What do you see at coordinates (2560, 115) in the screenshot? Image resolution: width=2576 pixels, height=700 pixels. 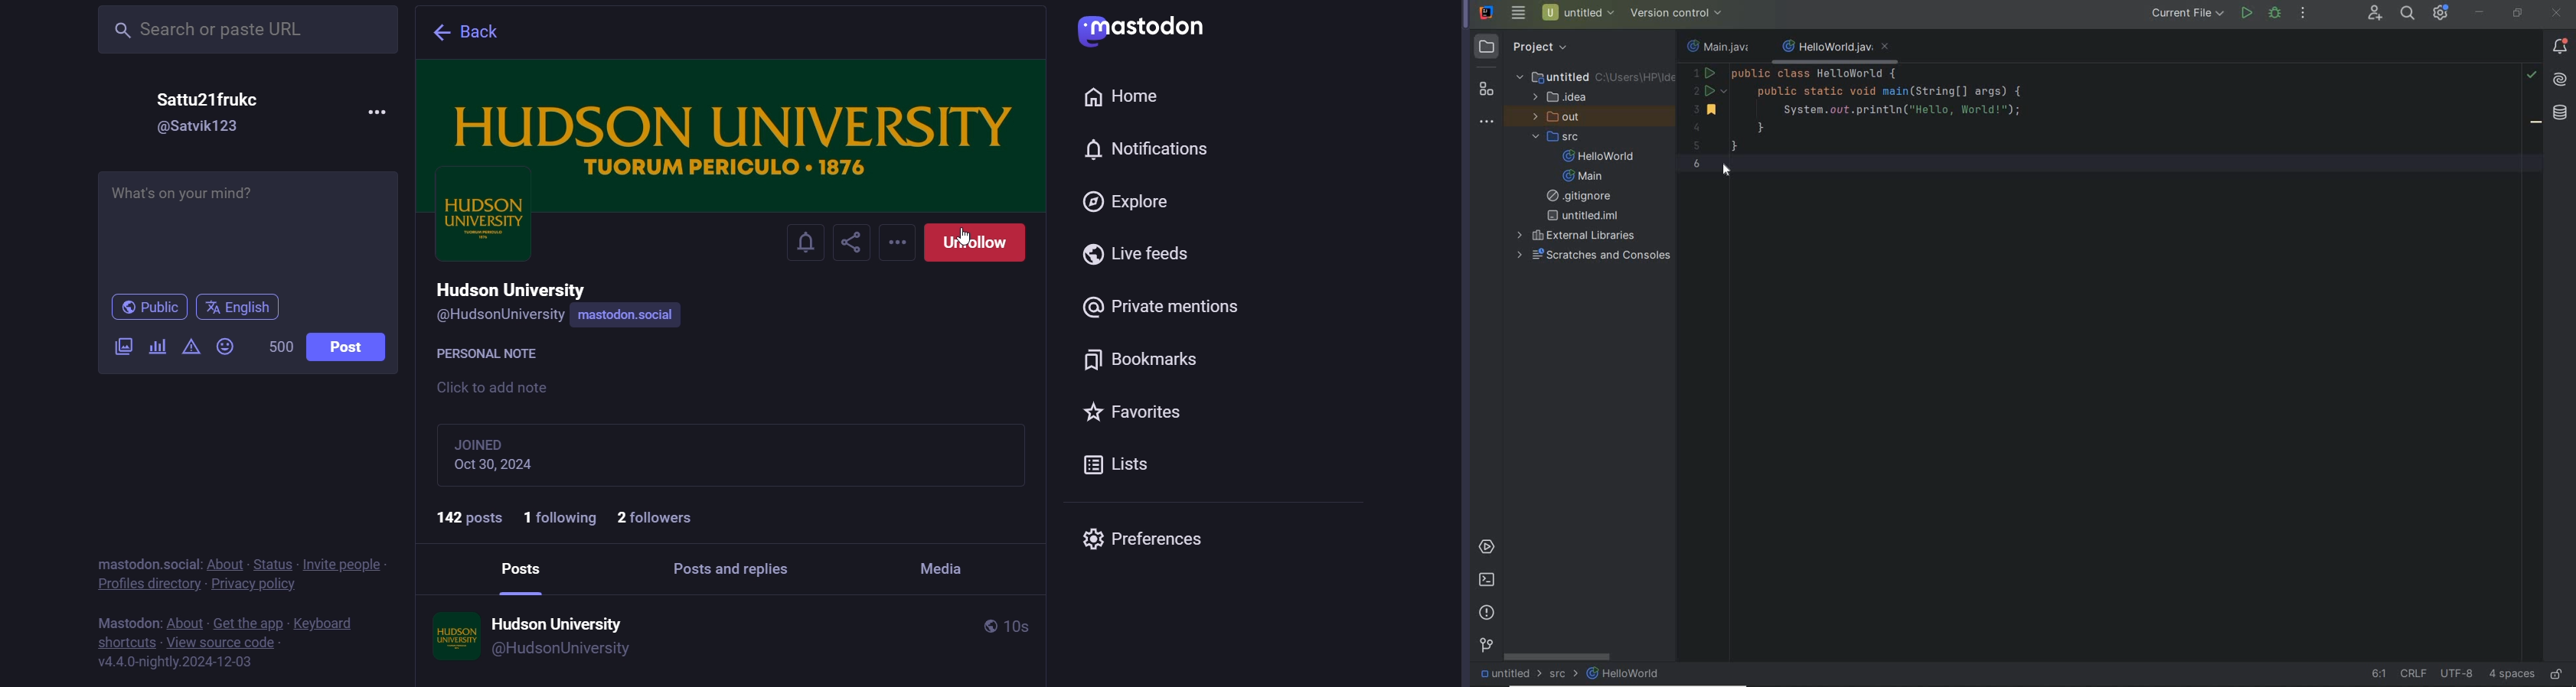 I see `database` at bounding box center [2560, 115].